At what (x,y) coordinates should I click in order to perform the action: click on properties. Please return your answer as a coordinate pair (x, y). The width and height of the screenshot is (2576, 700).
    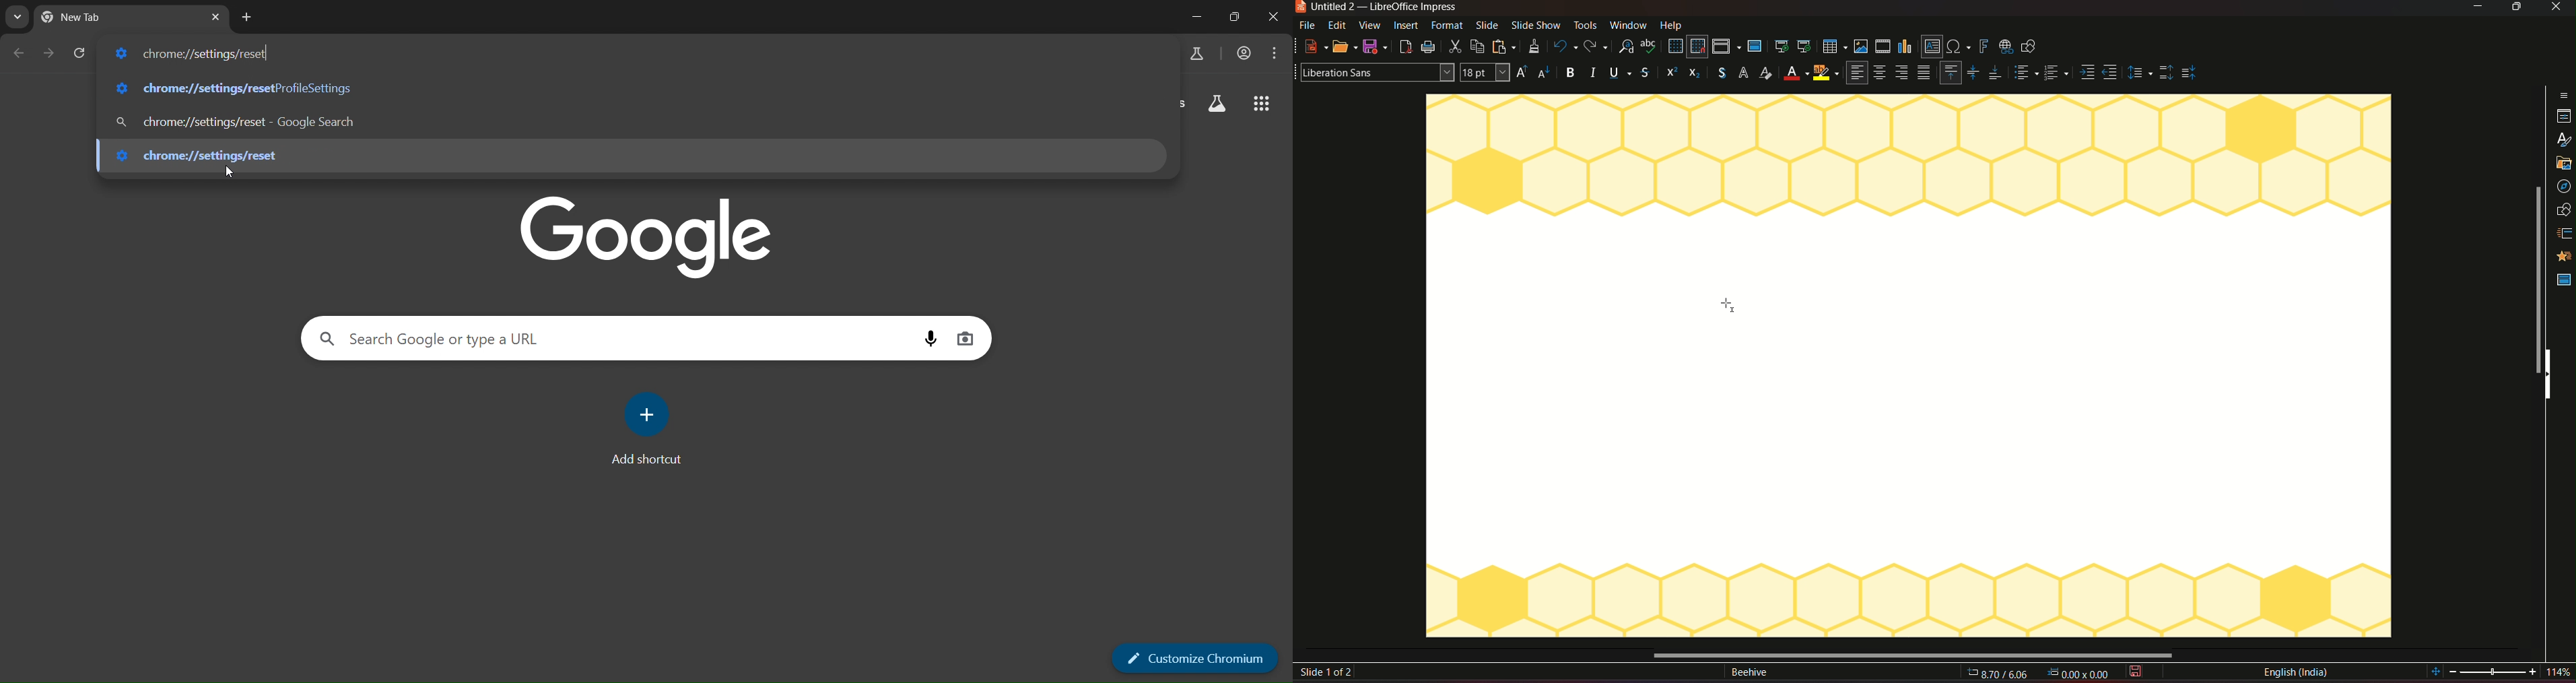
    Looking at the image, I should click on (2563, 90).